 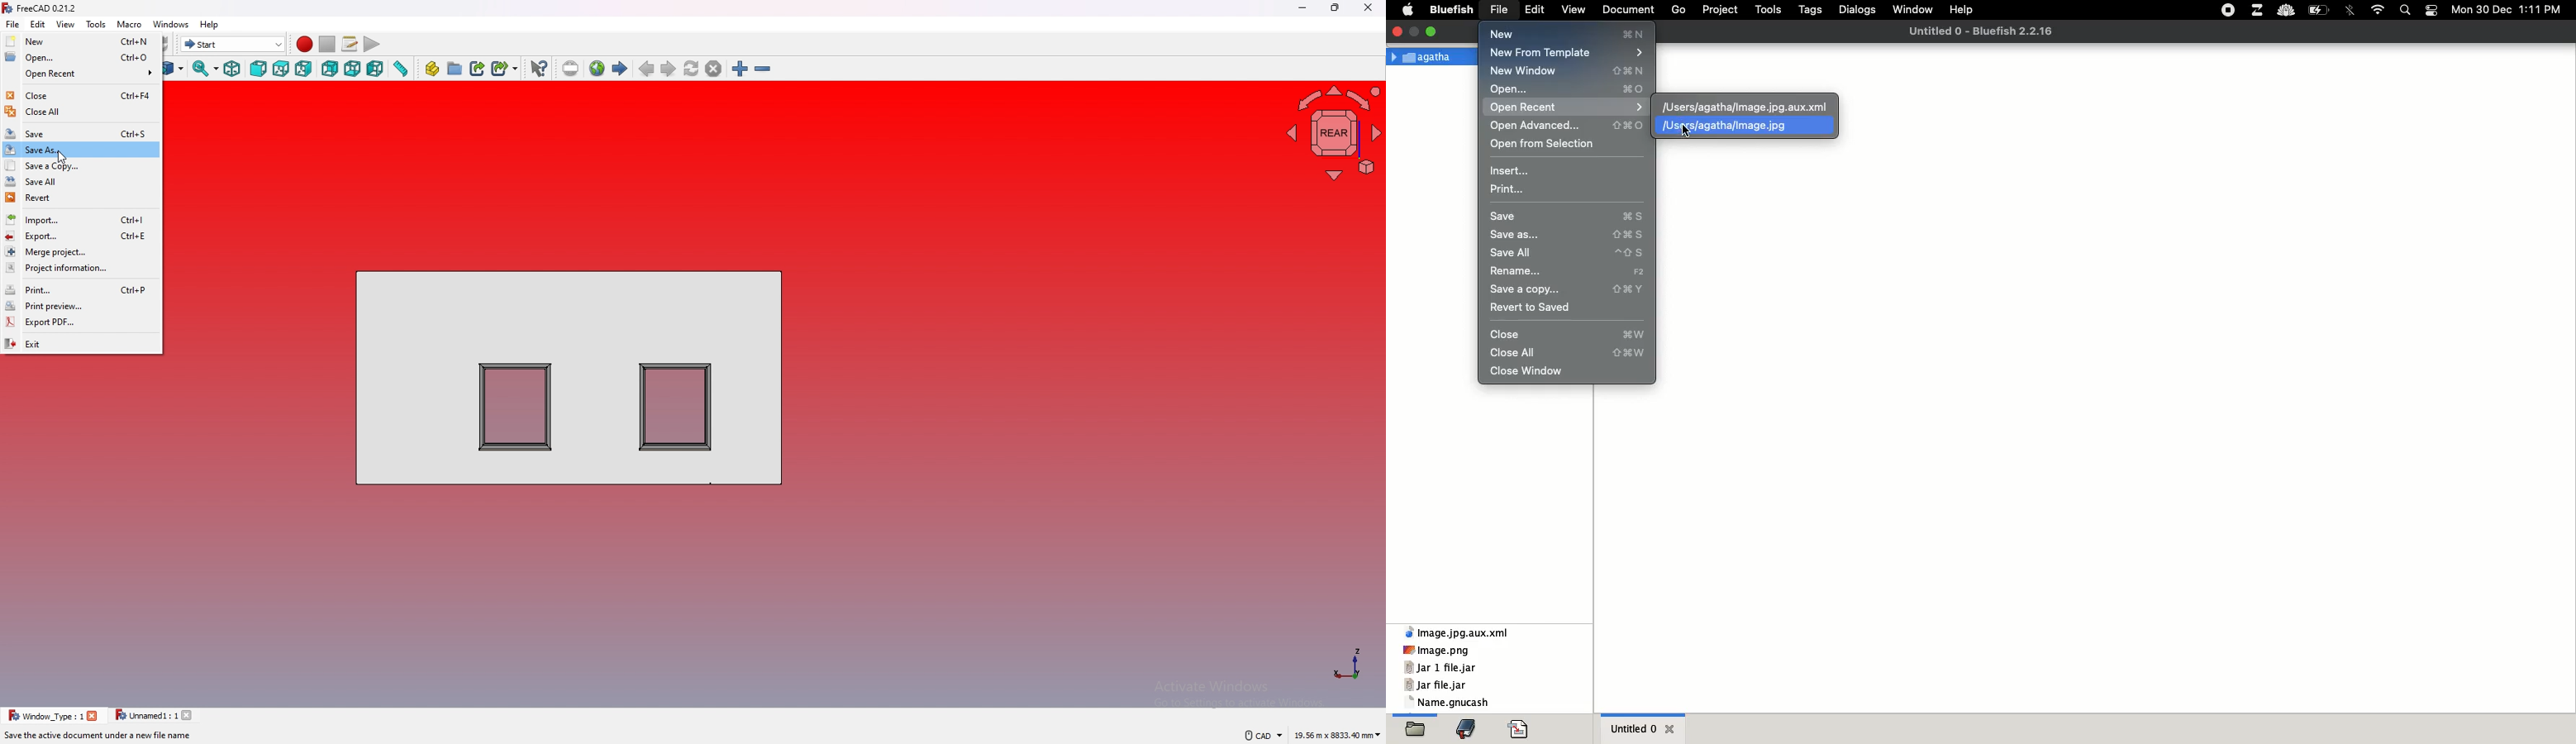 I want to click on create link, so click(x=478, y=69).